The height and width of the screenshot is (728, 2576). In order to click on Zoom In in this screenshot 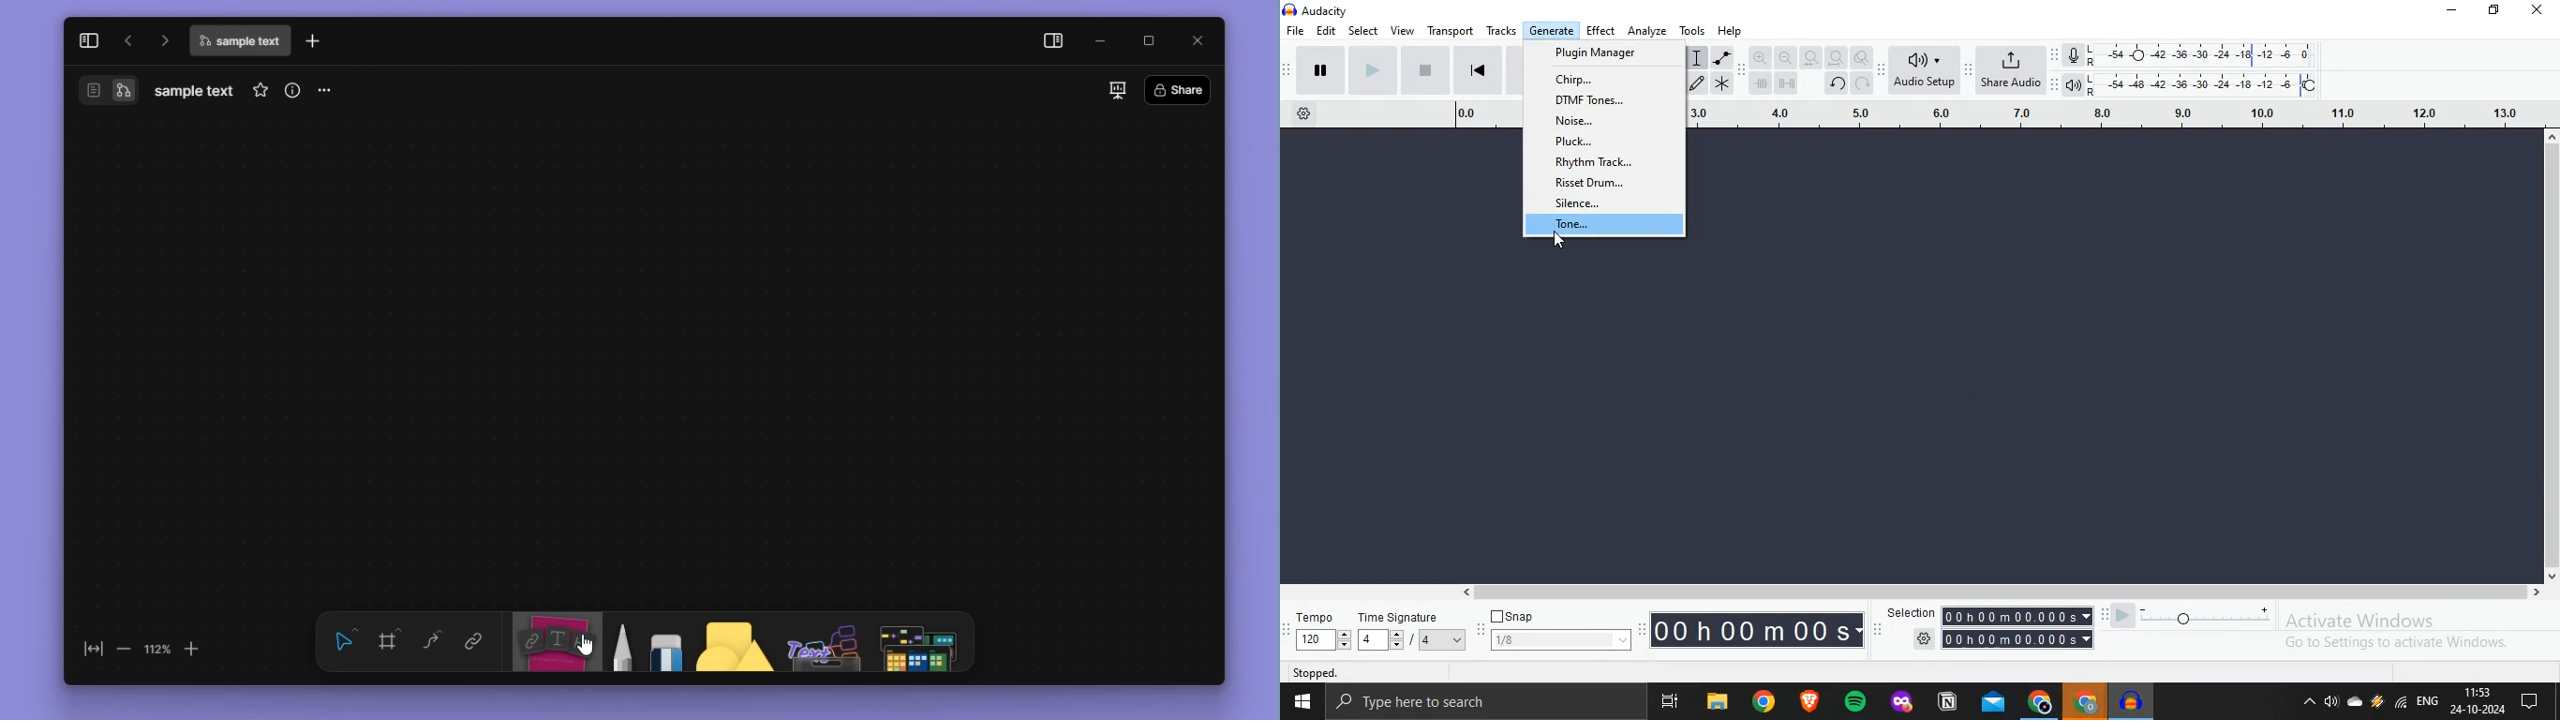, I will do `click(1759, 57)`.